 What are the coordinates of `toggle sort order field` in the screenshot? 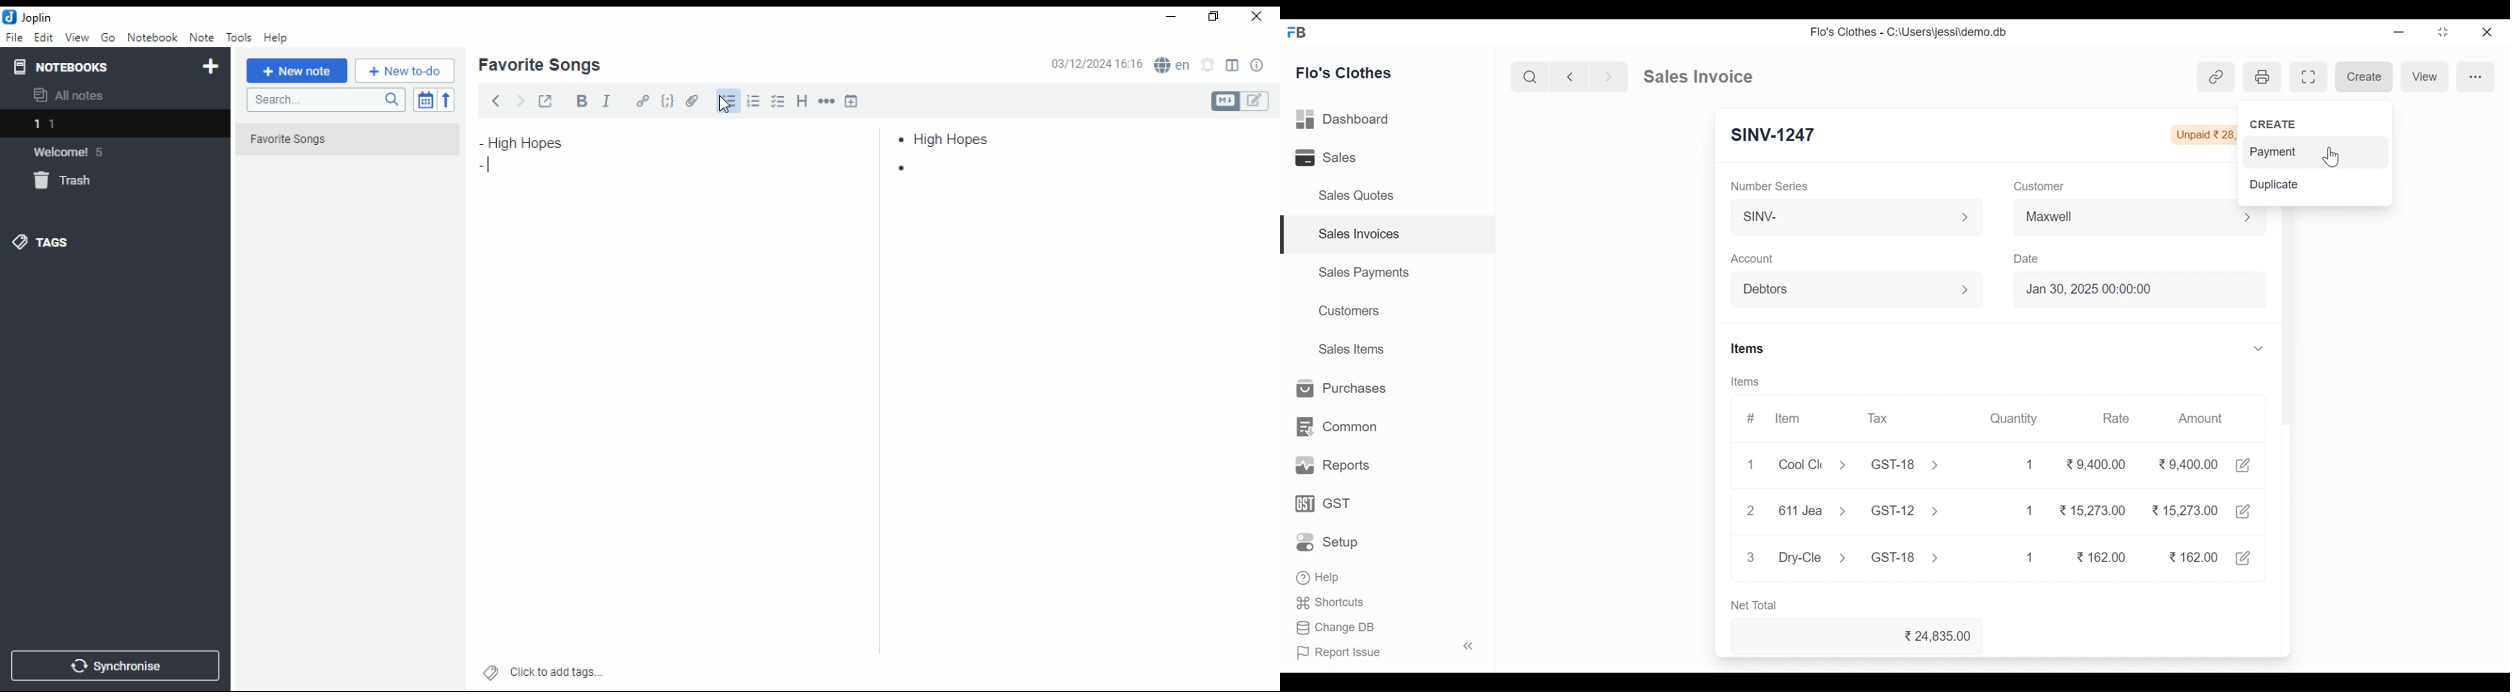 It's located at (425, 100).